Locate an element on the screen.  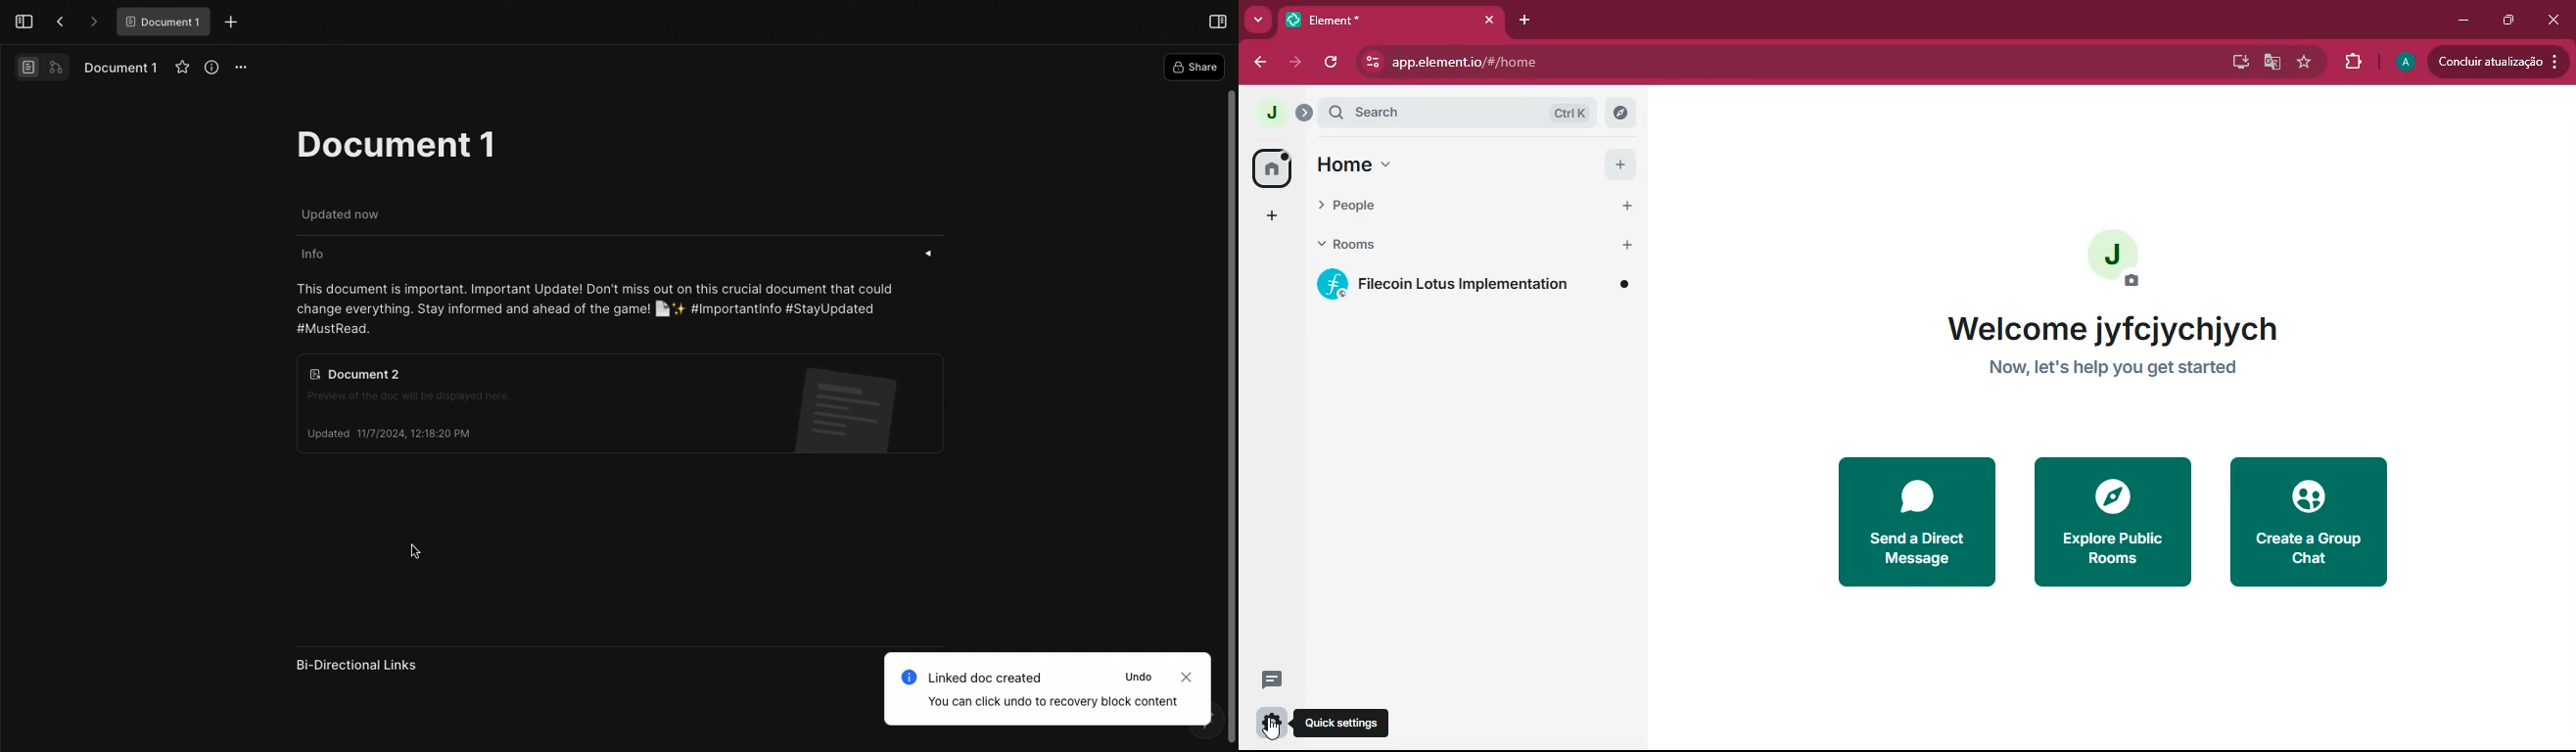
quick settings is located at coordinates (1342, 723).